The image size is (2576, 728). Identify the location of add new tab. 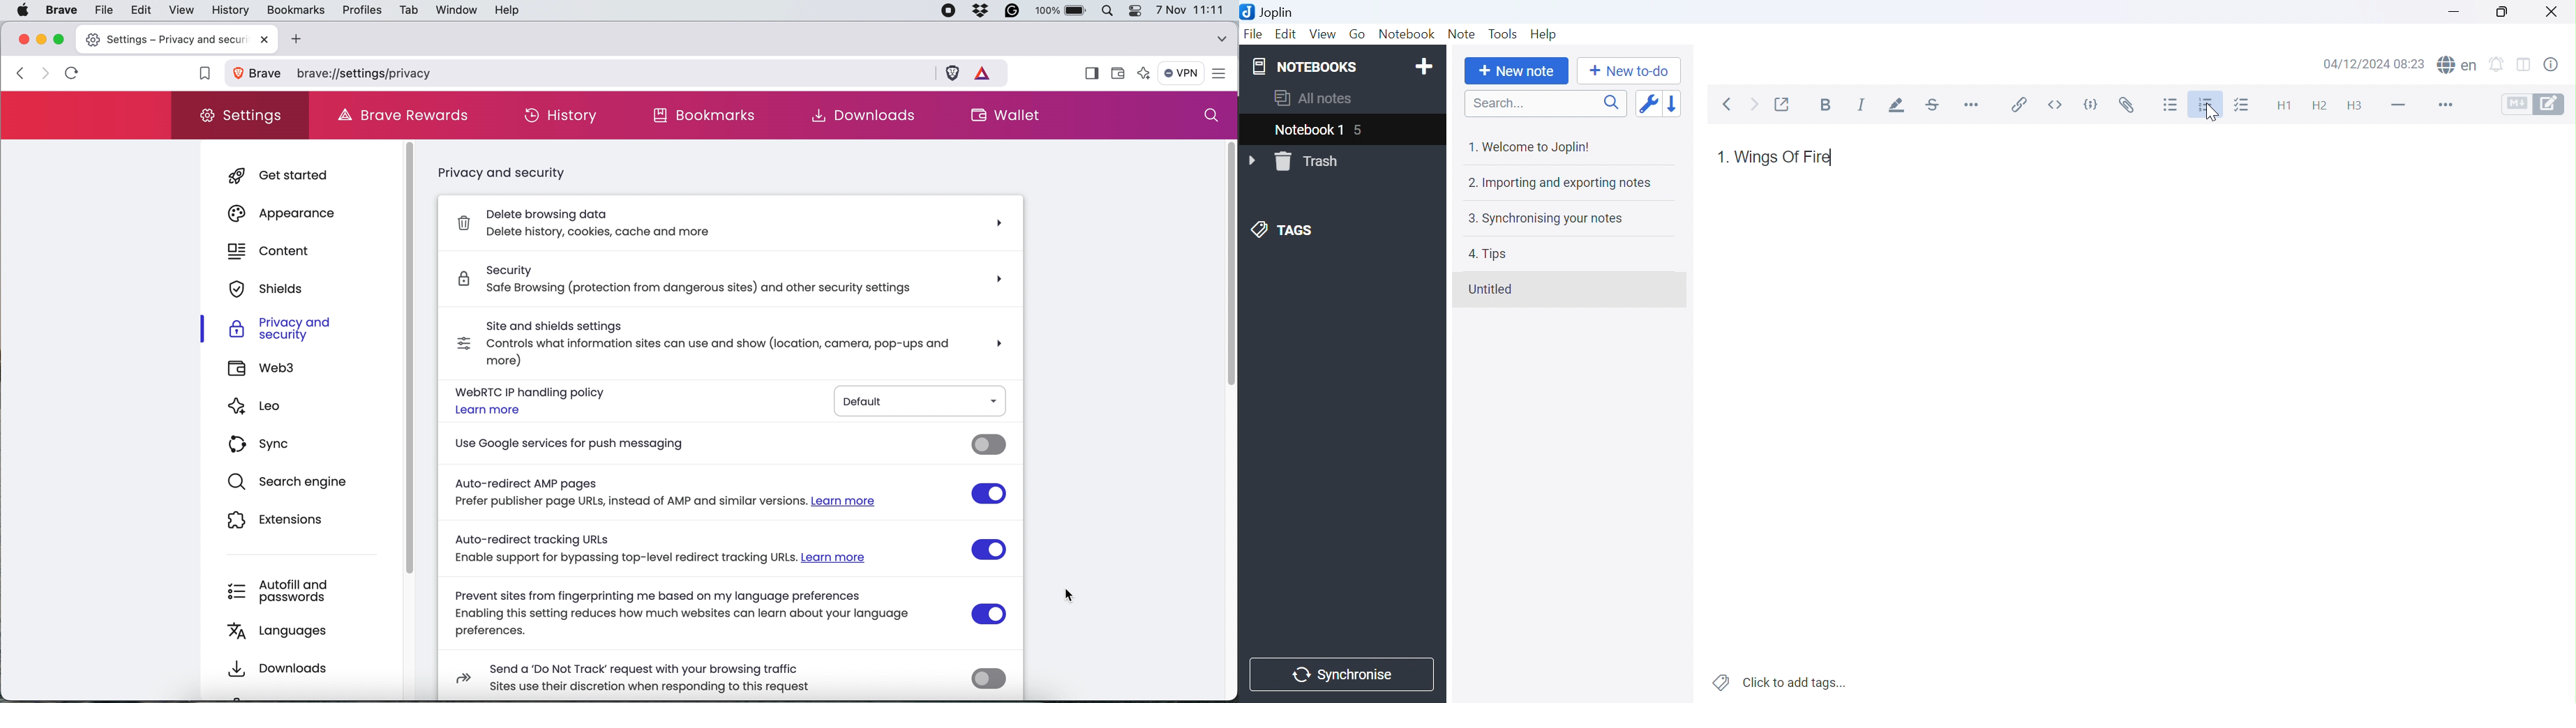
(294, 39).